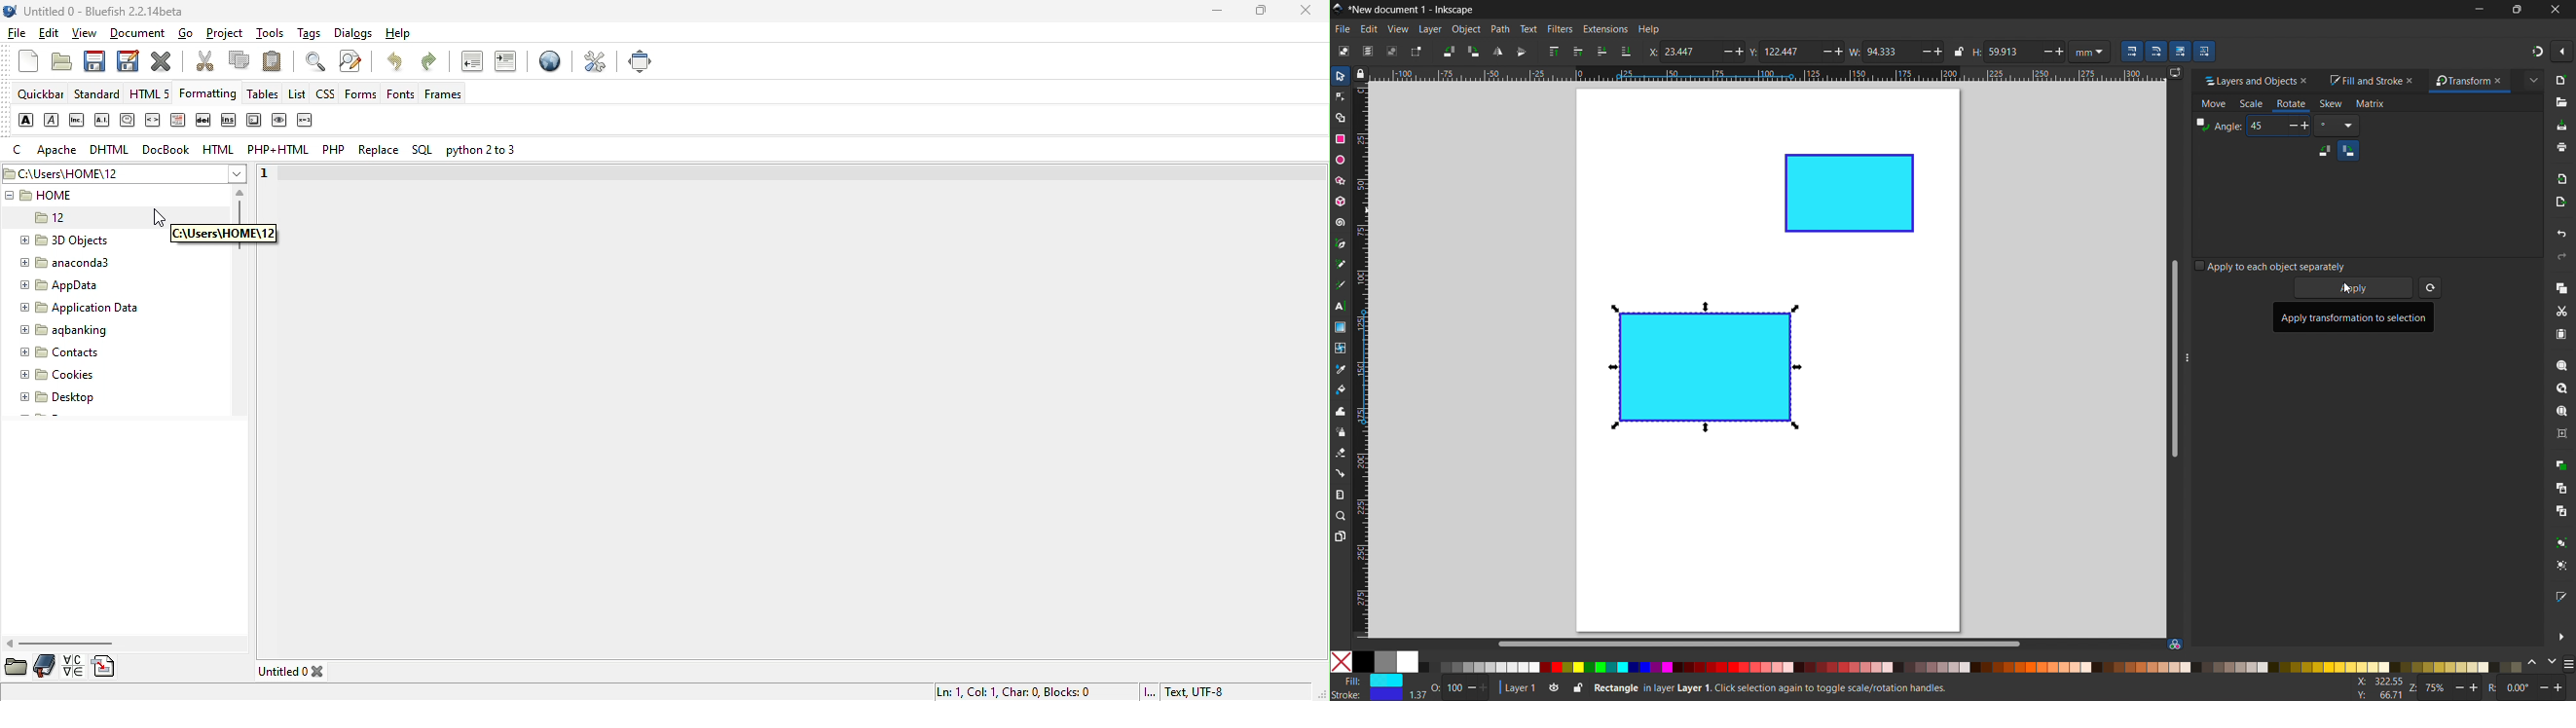 This screenshot has width=2576, height=728. I want to click on move gradients along with the objects, so click(2179, 51).